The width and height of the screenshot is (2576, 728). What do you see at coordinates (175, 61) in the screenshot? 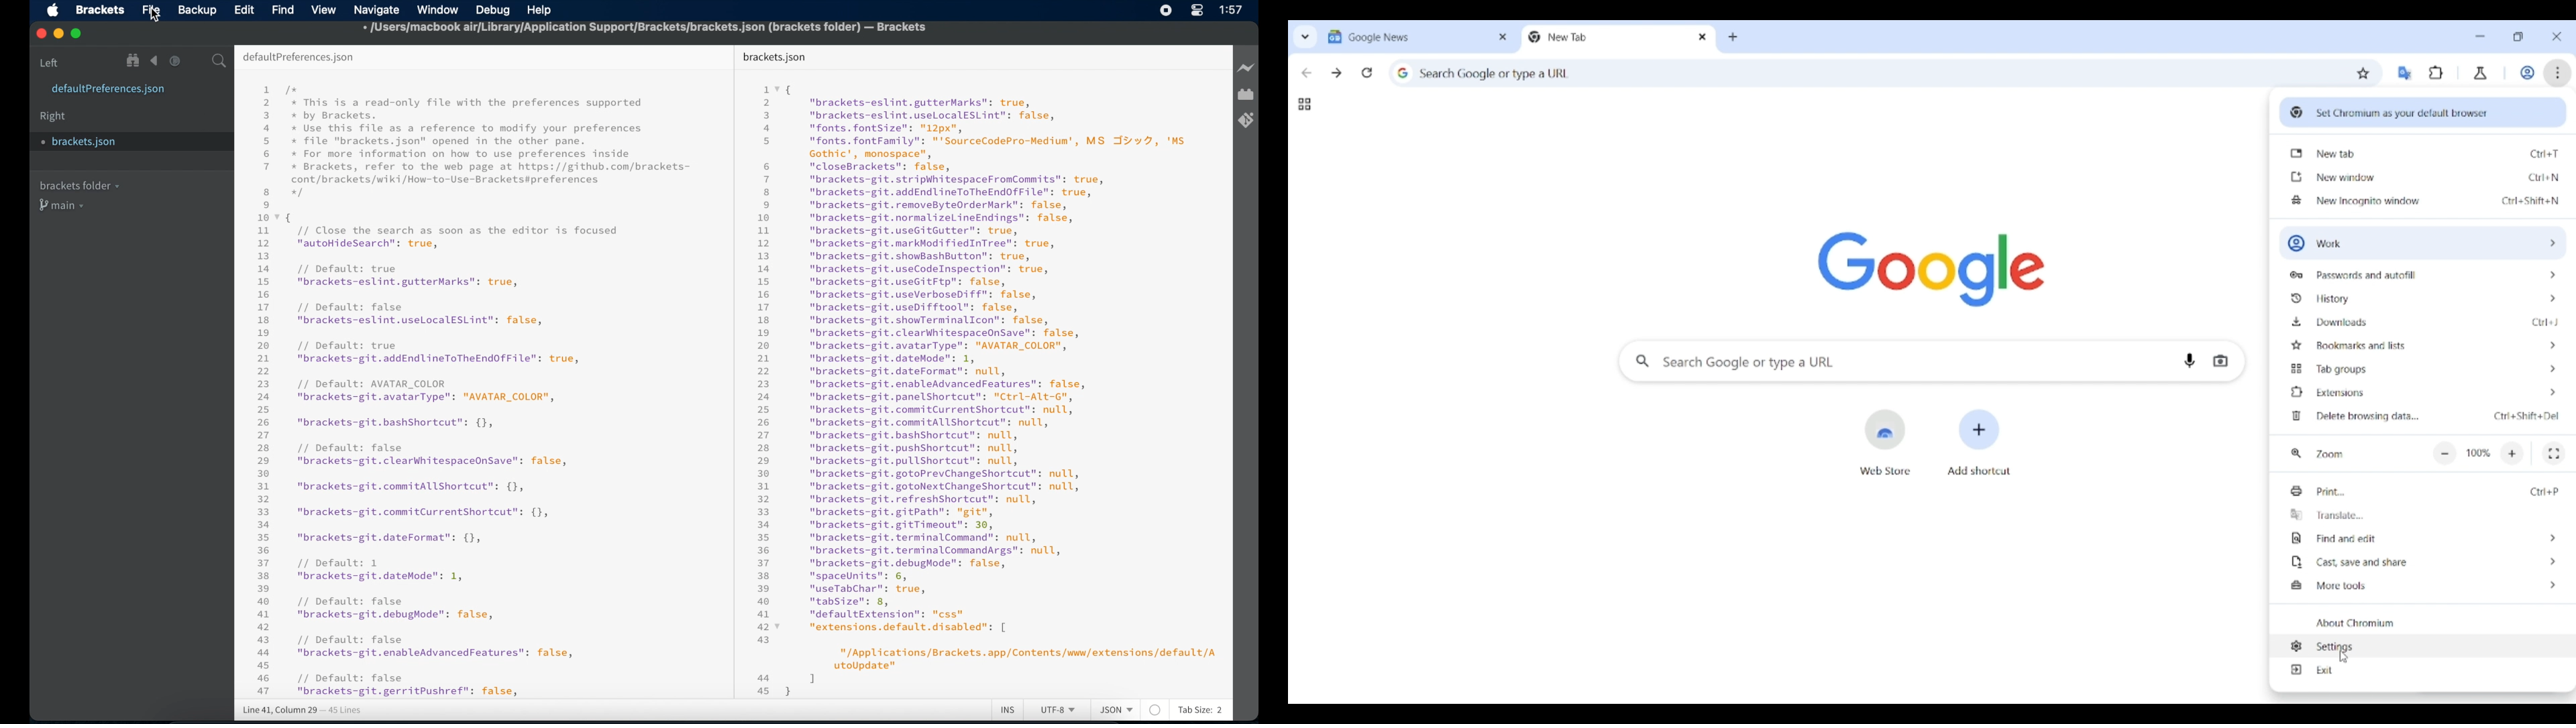
I see `navigate forward` at bounding box center [175, 61].